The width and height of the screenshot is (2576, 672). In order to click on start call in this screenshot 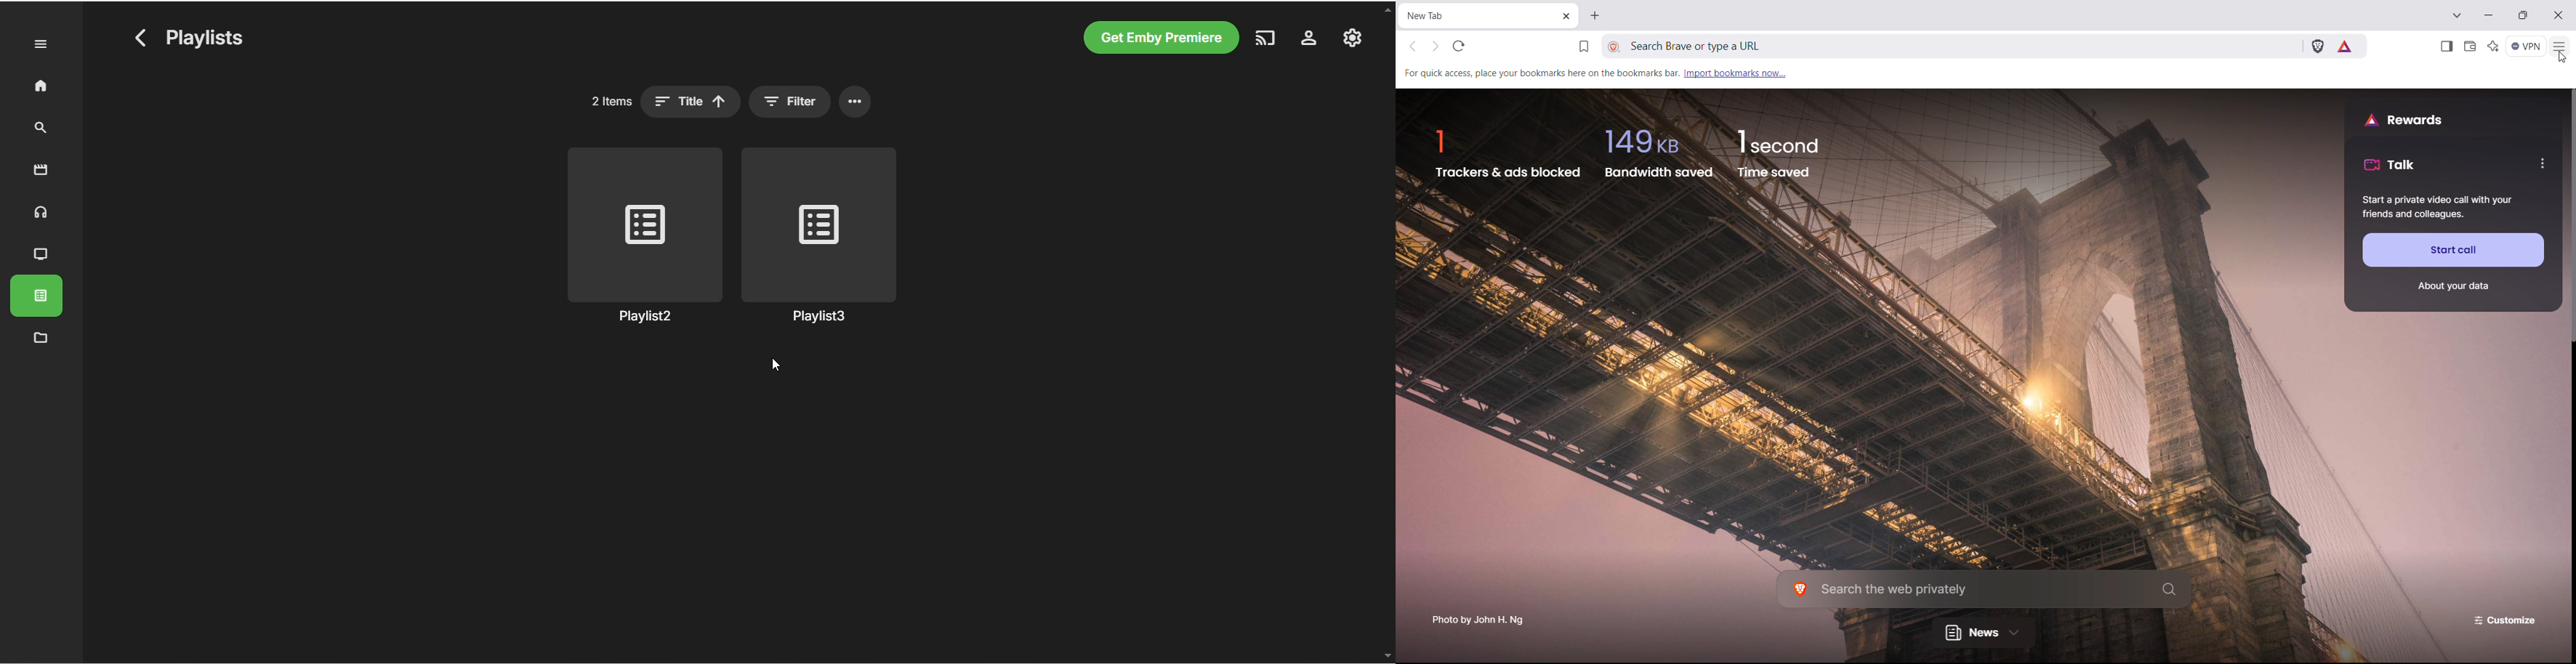, I will do `click(2453, 250)`.